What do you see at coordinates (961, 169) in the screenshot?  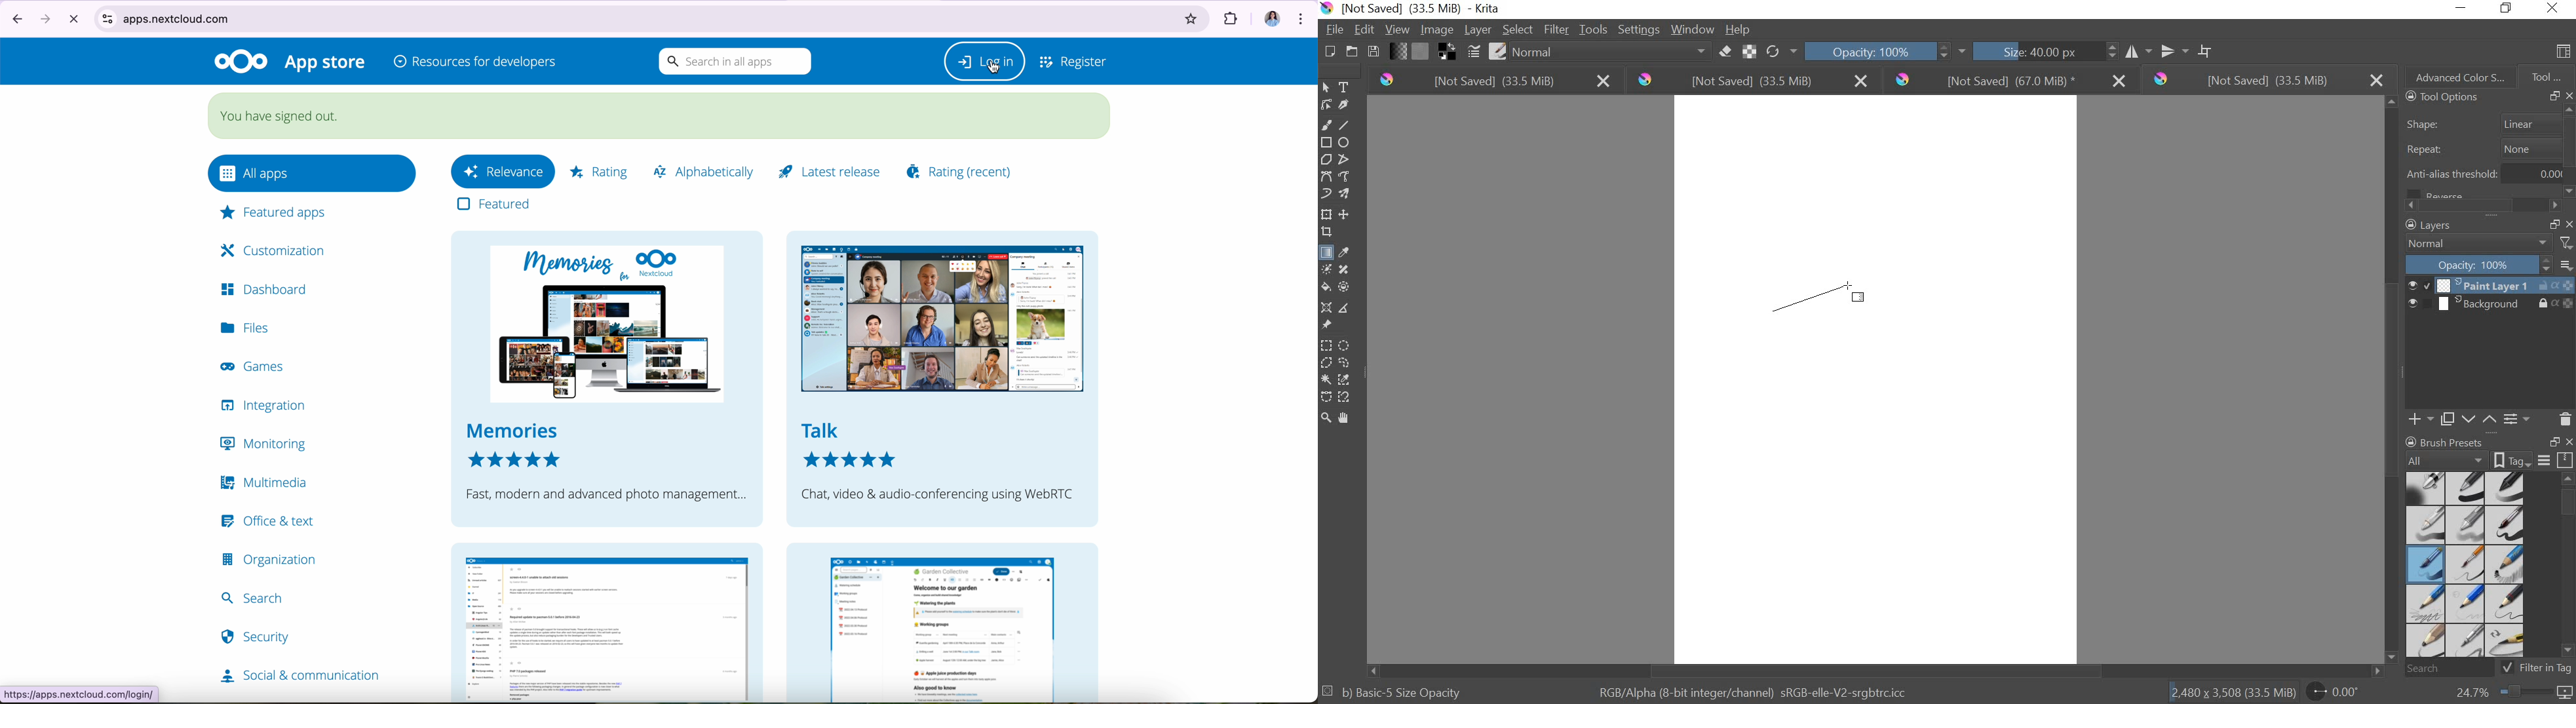 I see `rating (recent)` at bounding box center [961, 169].